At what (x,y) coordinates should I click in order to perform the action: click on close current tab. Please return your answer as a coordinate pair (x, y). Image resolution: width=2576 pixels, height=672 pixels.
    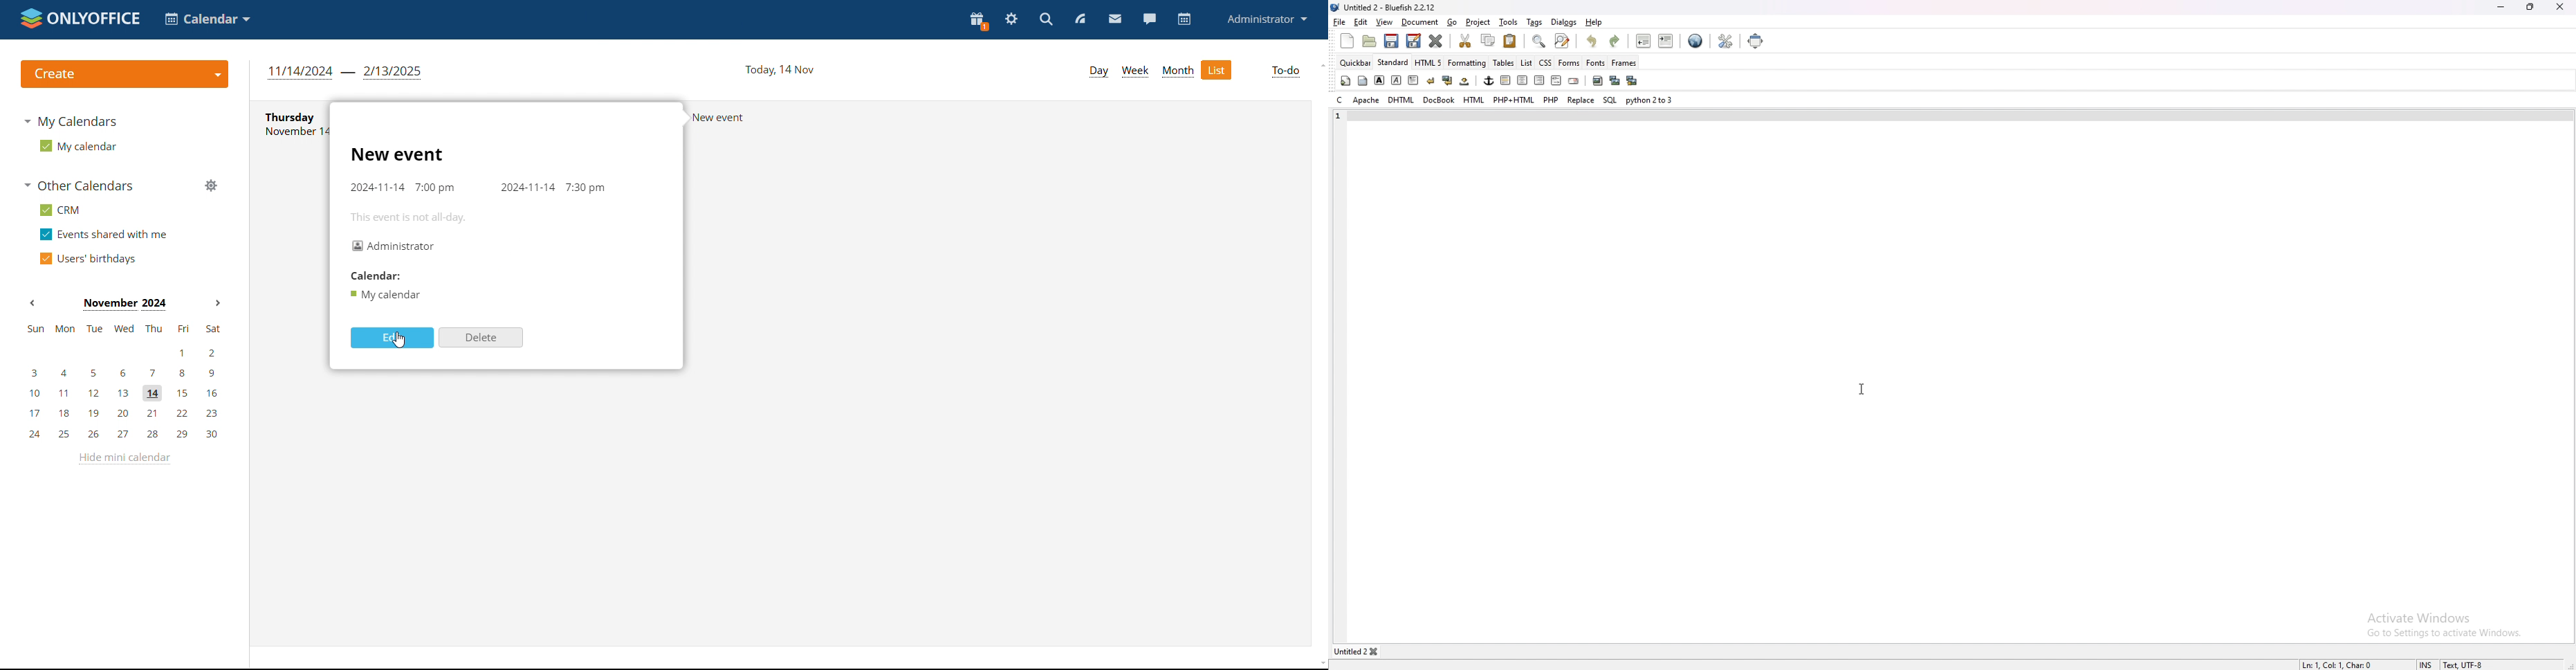
    Looking at the image, I should click on (1435, 40).